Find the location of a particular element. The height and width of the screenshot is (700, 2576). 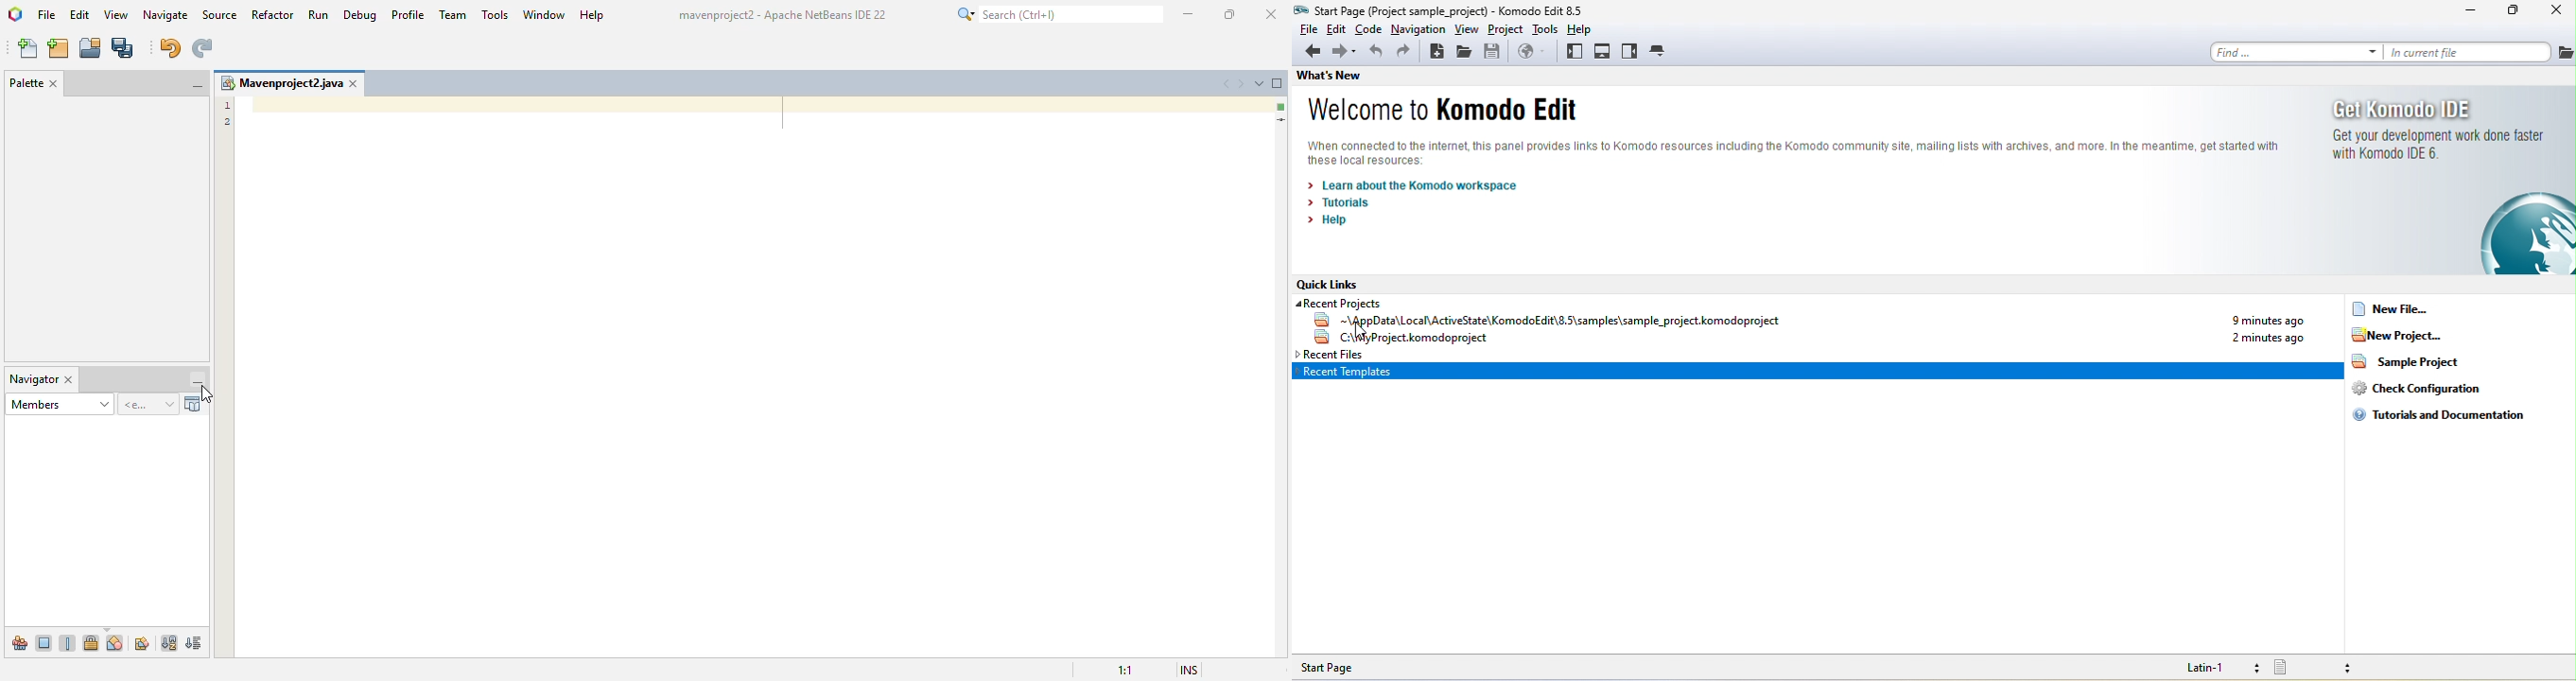

welcome comodo edit is located at coordinates (1455, 112).